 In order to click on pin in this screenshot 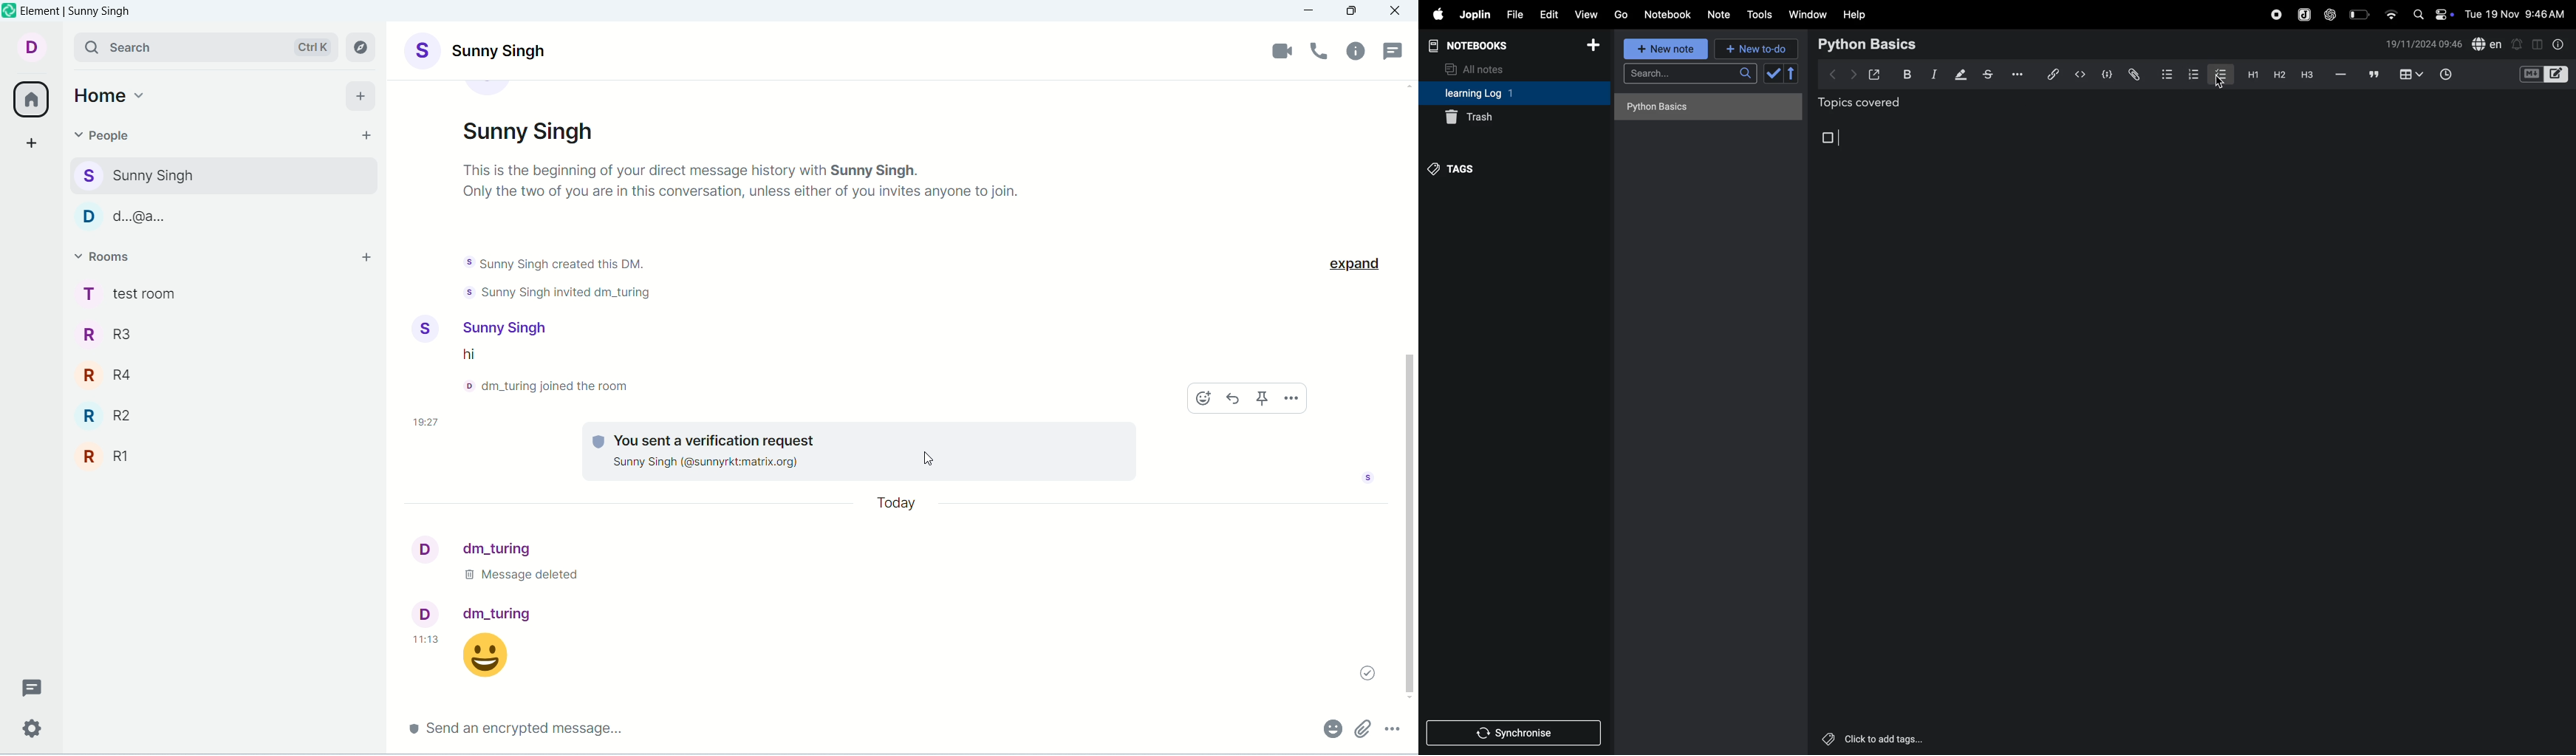, I will do `click(1263, 400)`.